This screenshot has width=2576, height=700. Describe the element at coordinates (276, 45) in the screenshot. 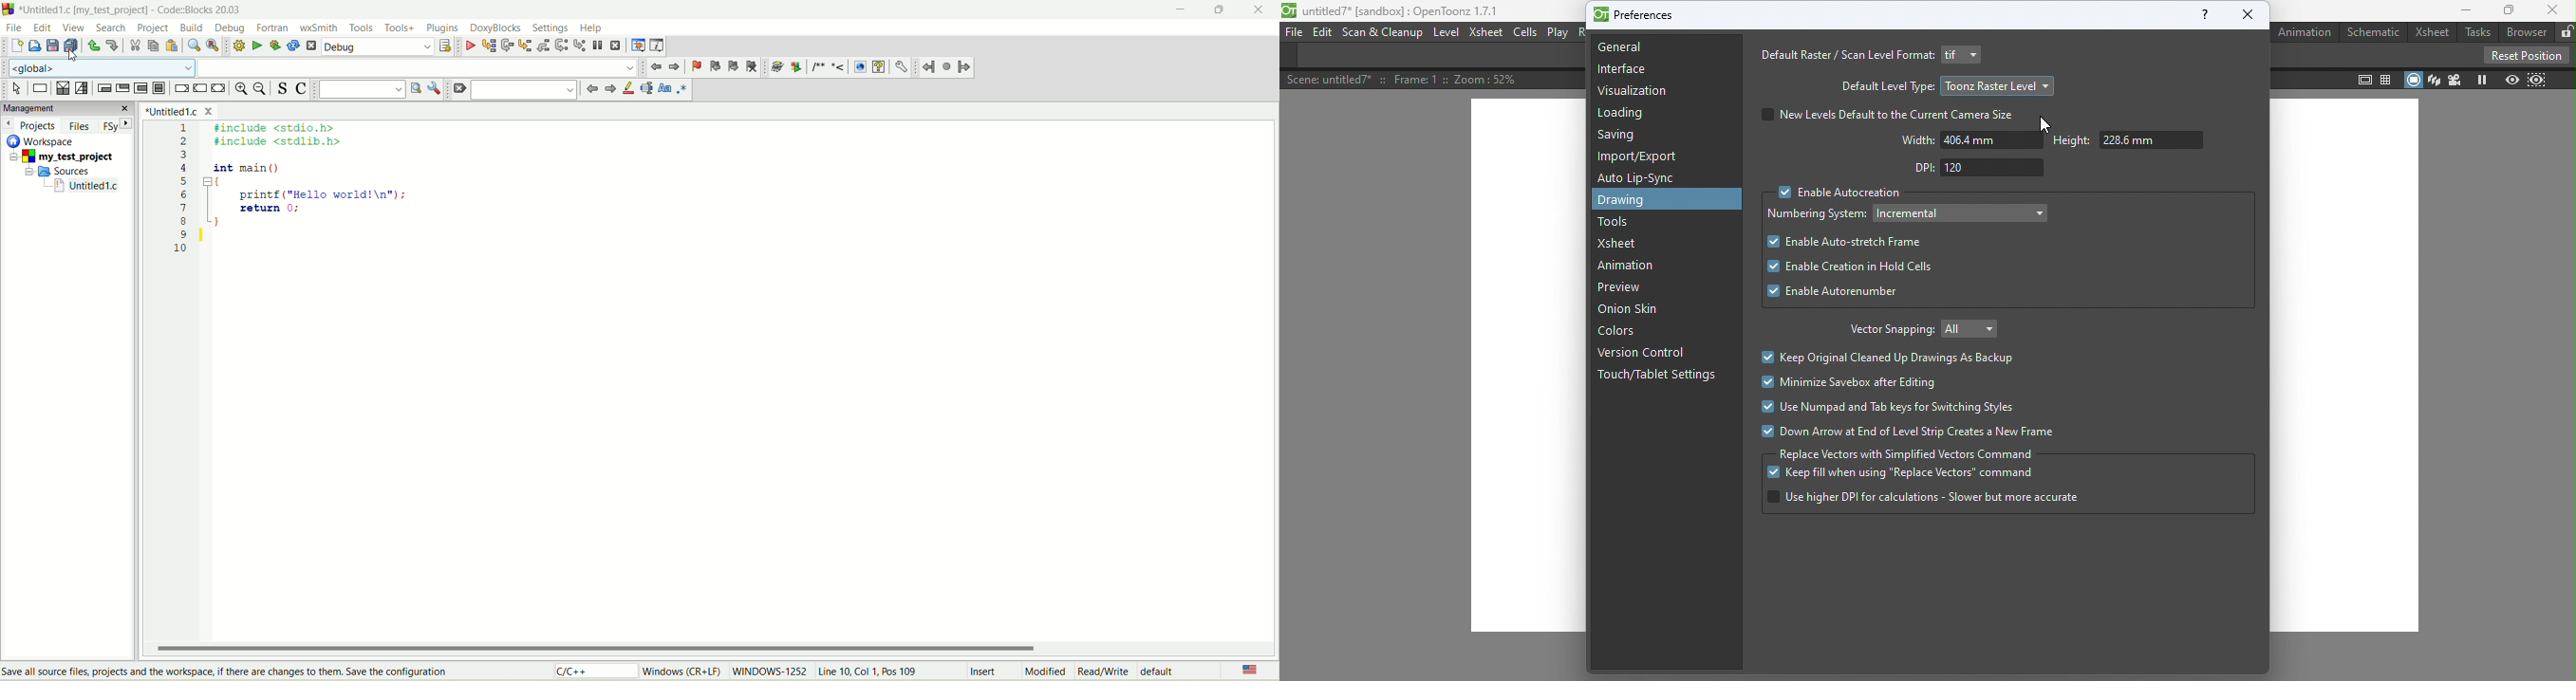

I see `build and run` at that location.